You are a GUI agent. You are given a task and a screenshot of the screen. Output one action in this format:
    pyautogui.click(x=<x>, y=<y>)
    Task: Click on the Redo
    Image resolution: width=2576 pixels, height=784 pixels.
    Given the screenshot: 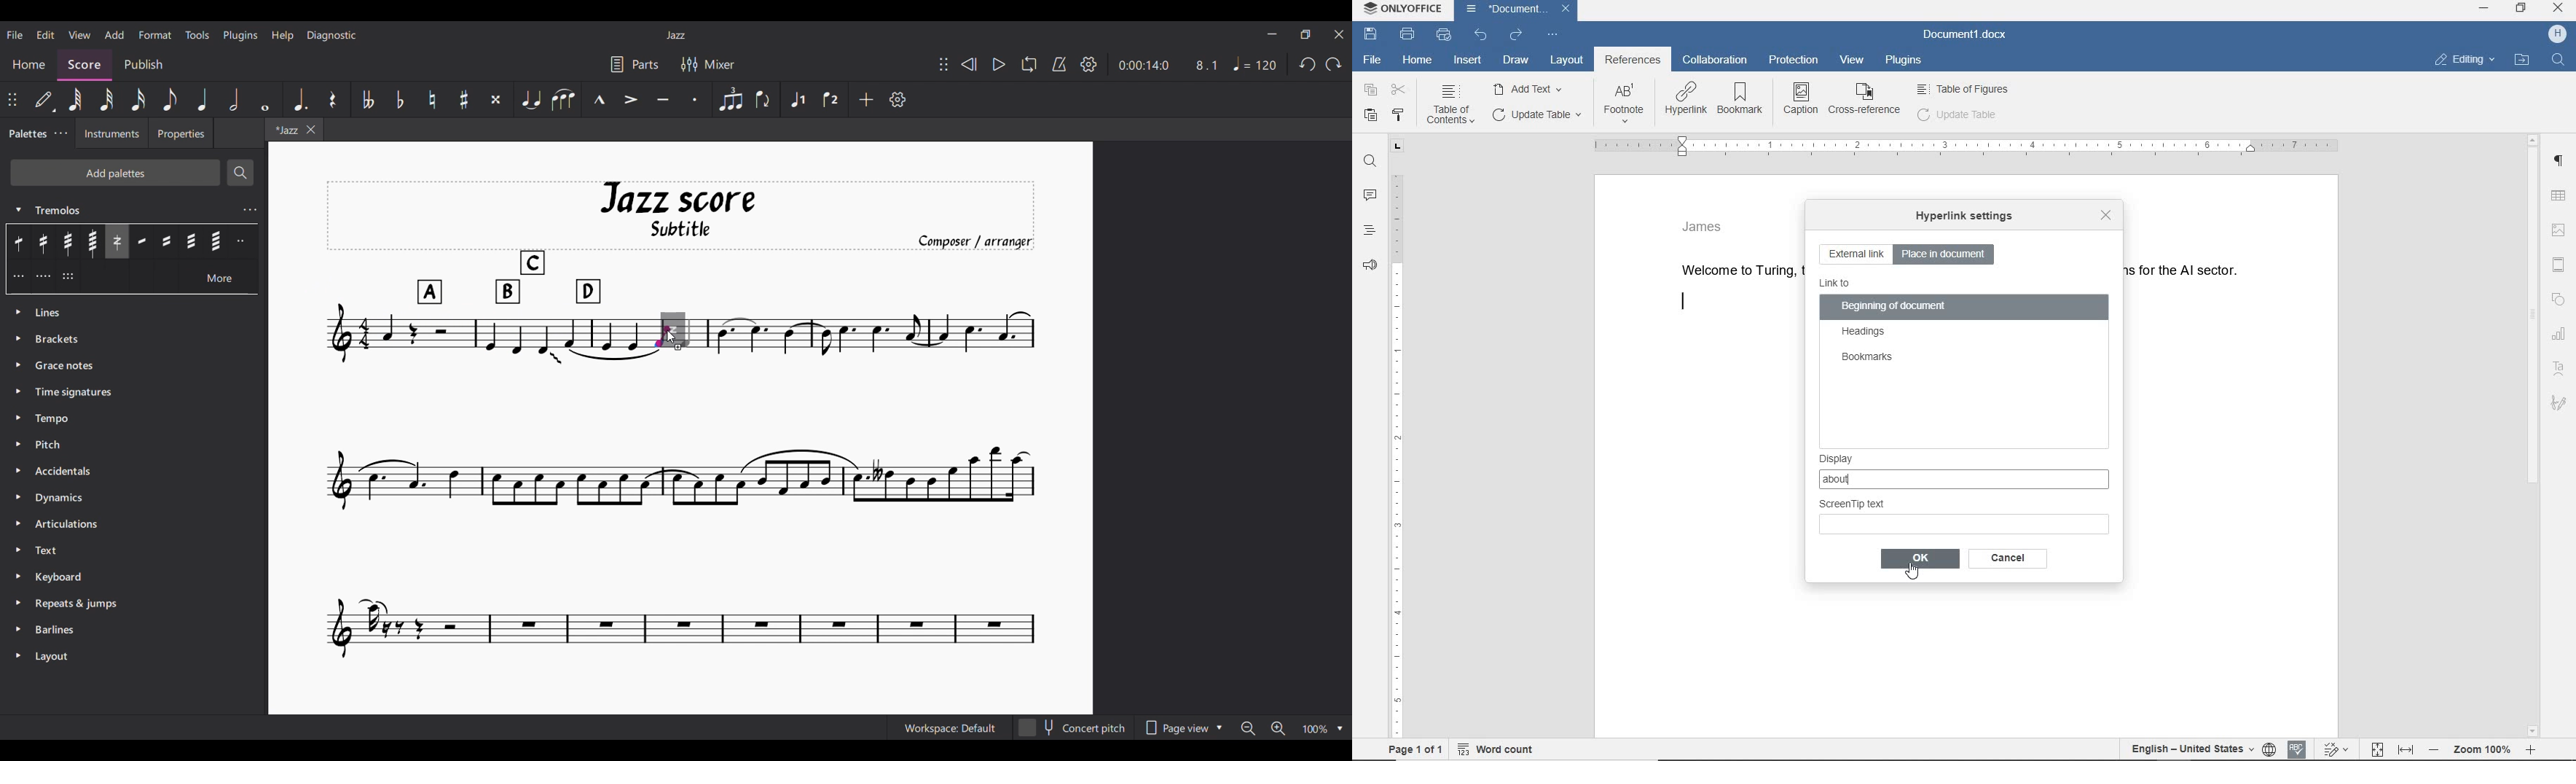 What is the action you would take?
    pyautogui.click(x=1335, y=64)
    